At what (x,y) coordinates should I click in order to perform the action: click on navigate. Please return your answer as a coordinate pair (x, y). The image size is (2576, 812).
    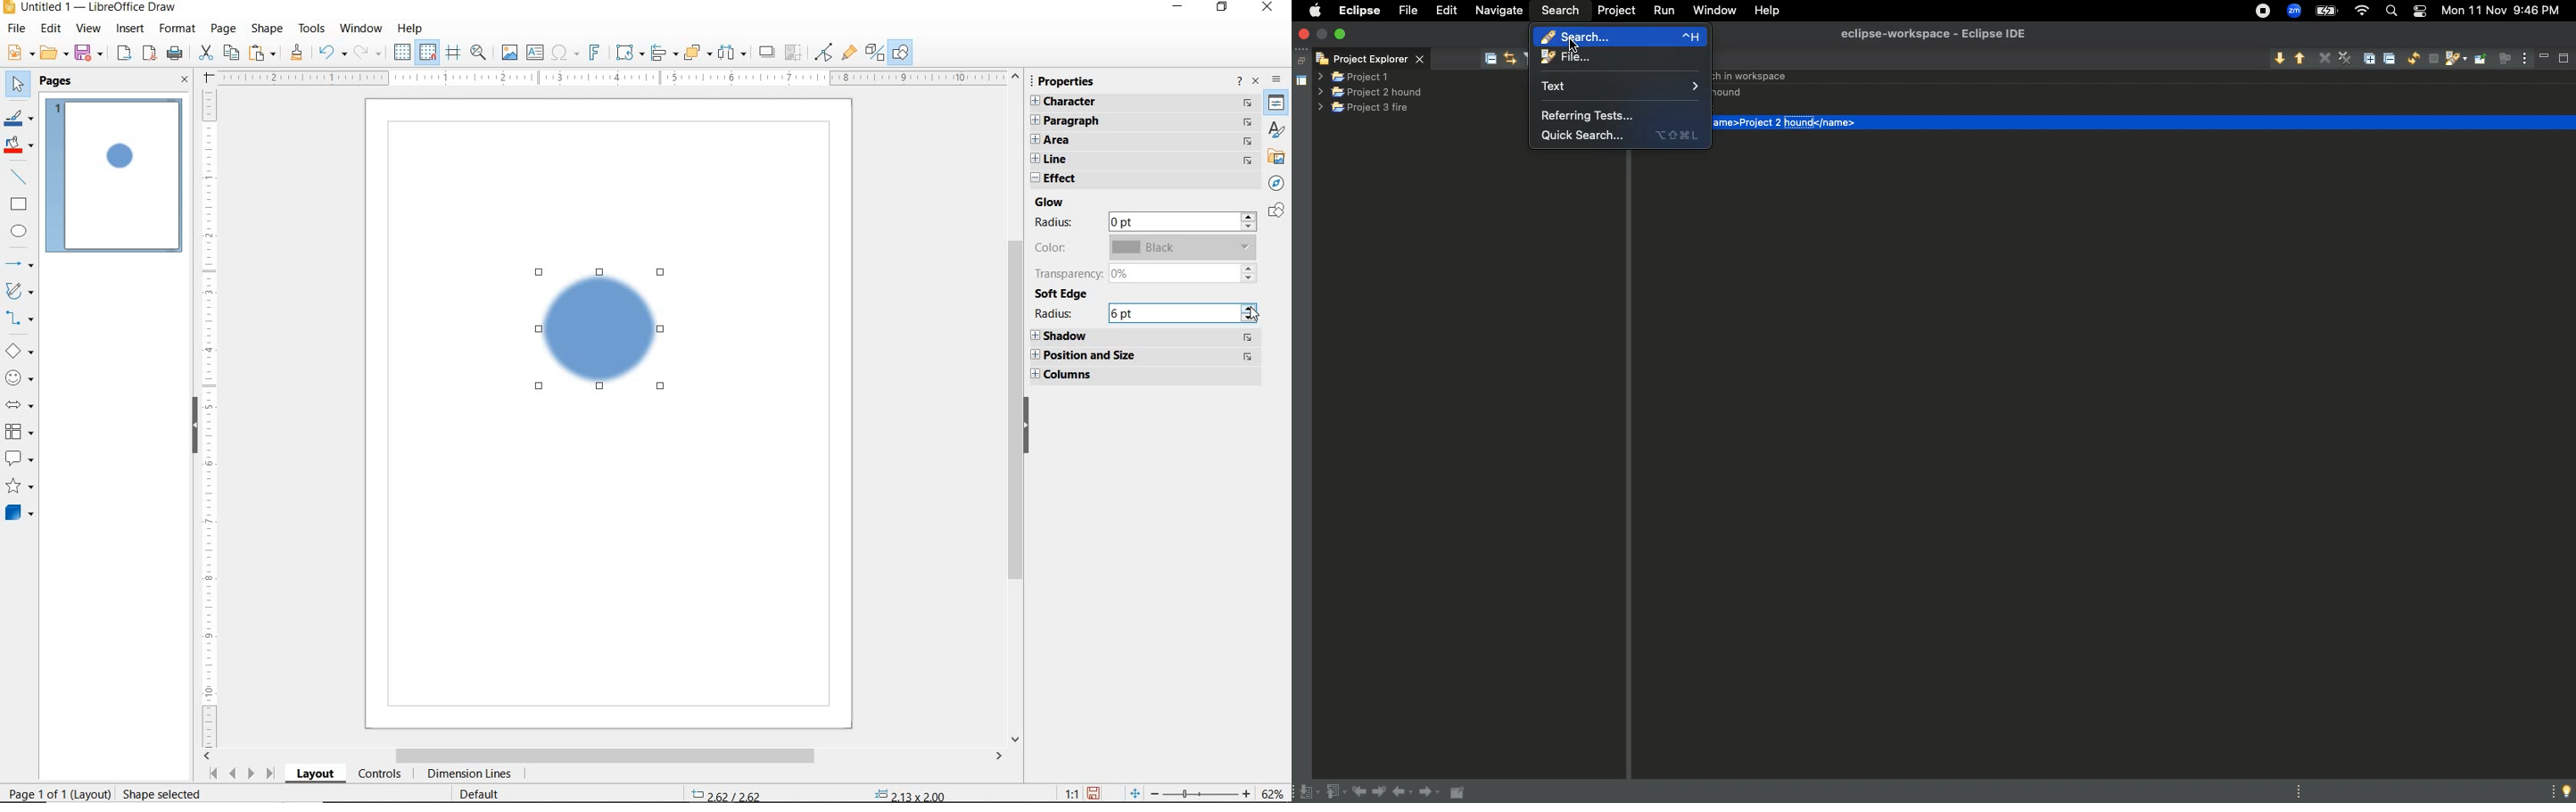
    Looking at the image, I should click on (1247, 139).